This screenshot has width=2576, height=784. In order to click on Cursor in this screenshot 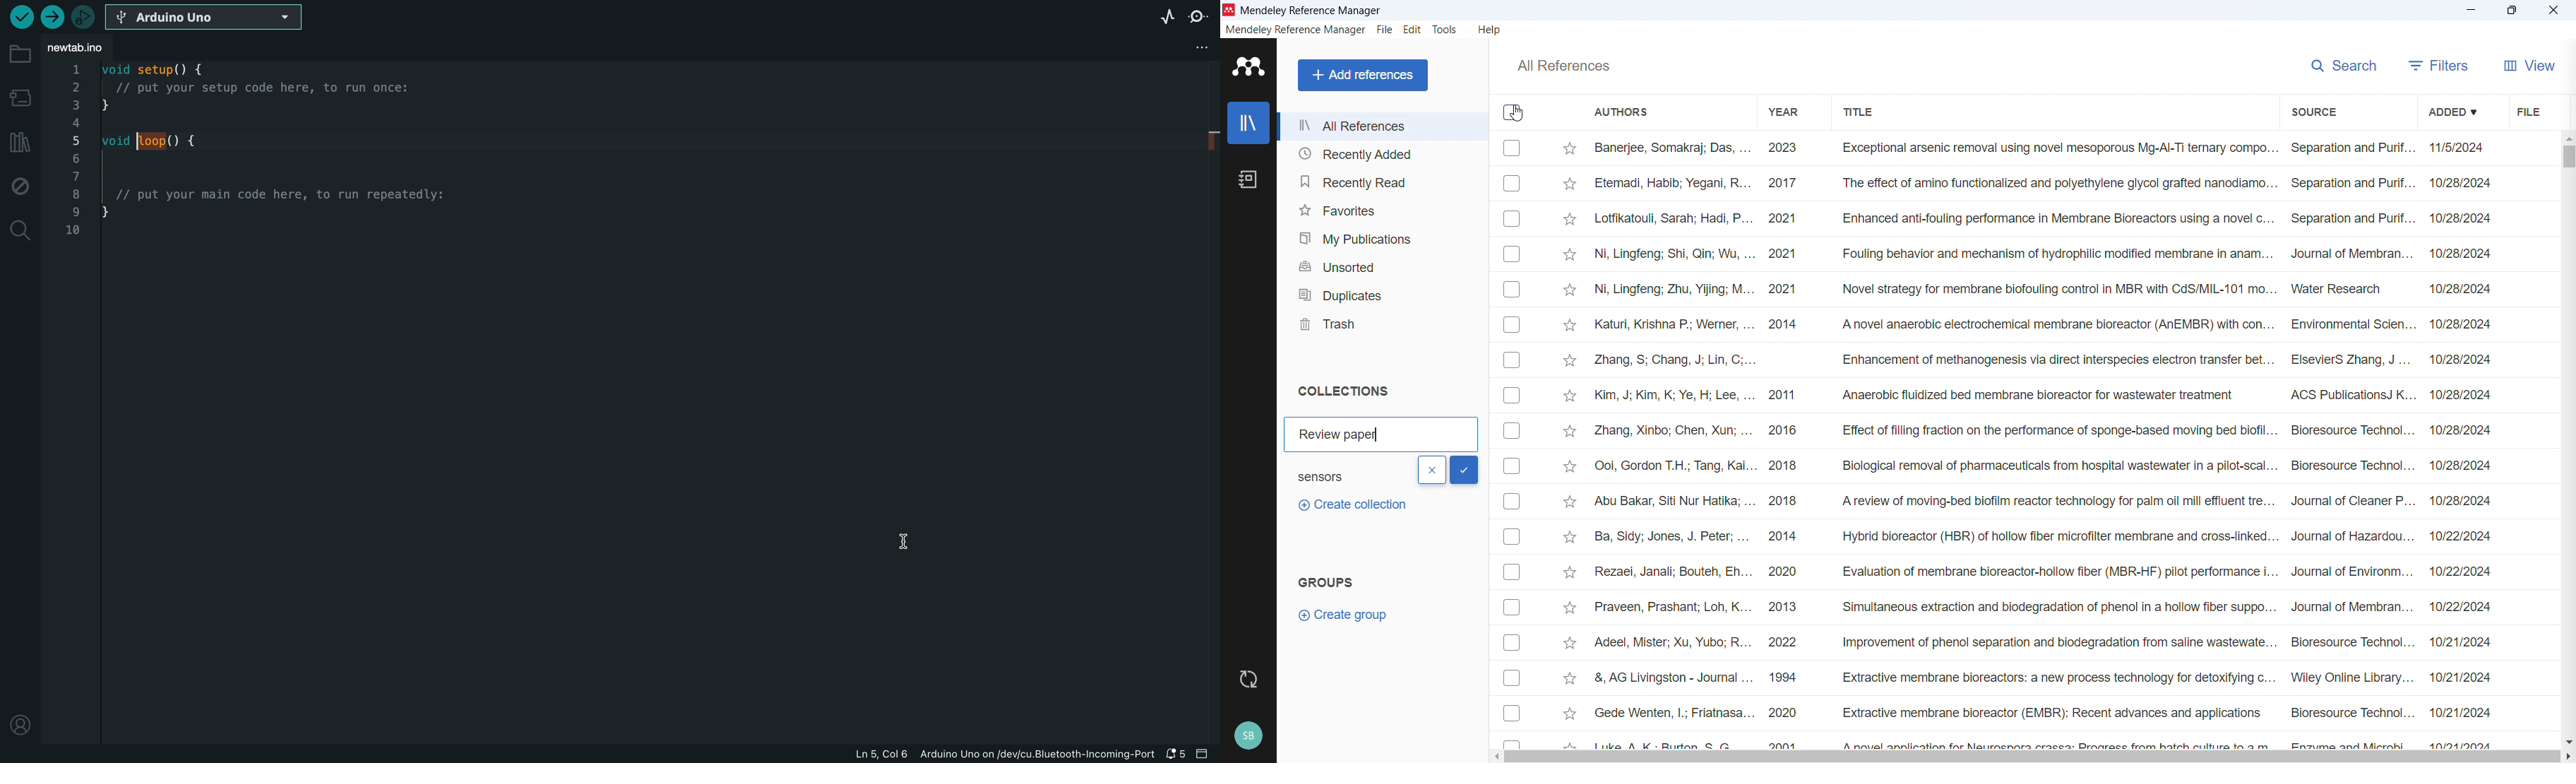, I will do `click(1517, 114)`.